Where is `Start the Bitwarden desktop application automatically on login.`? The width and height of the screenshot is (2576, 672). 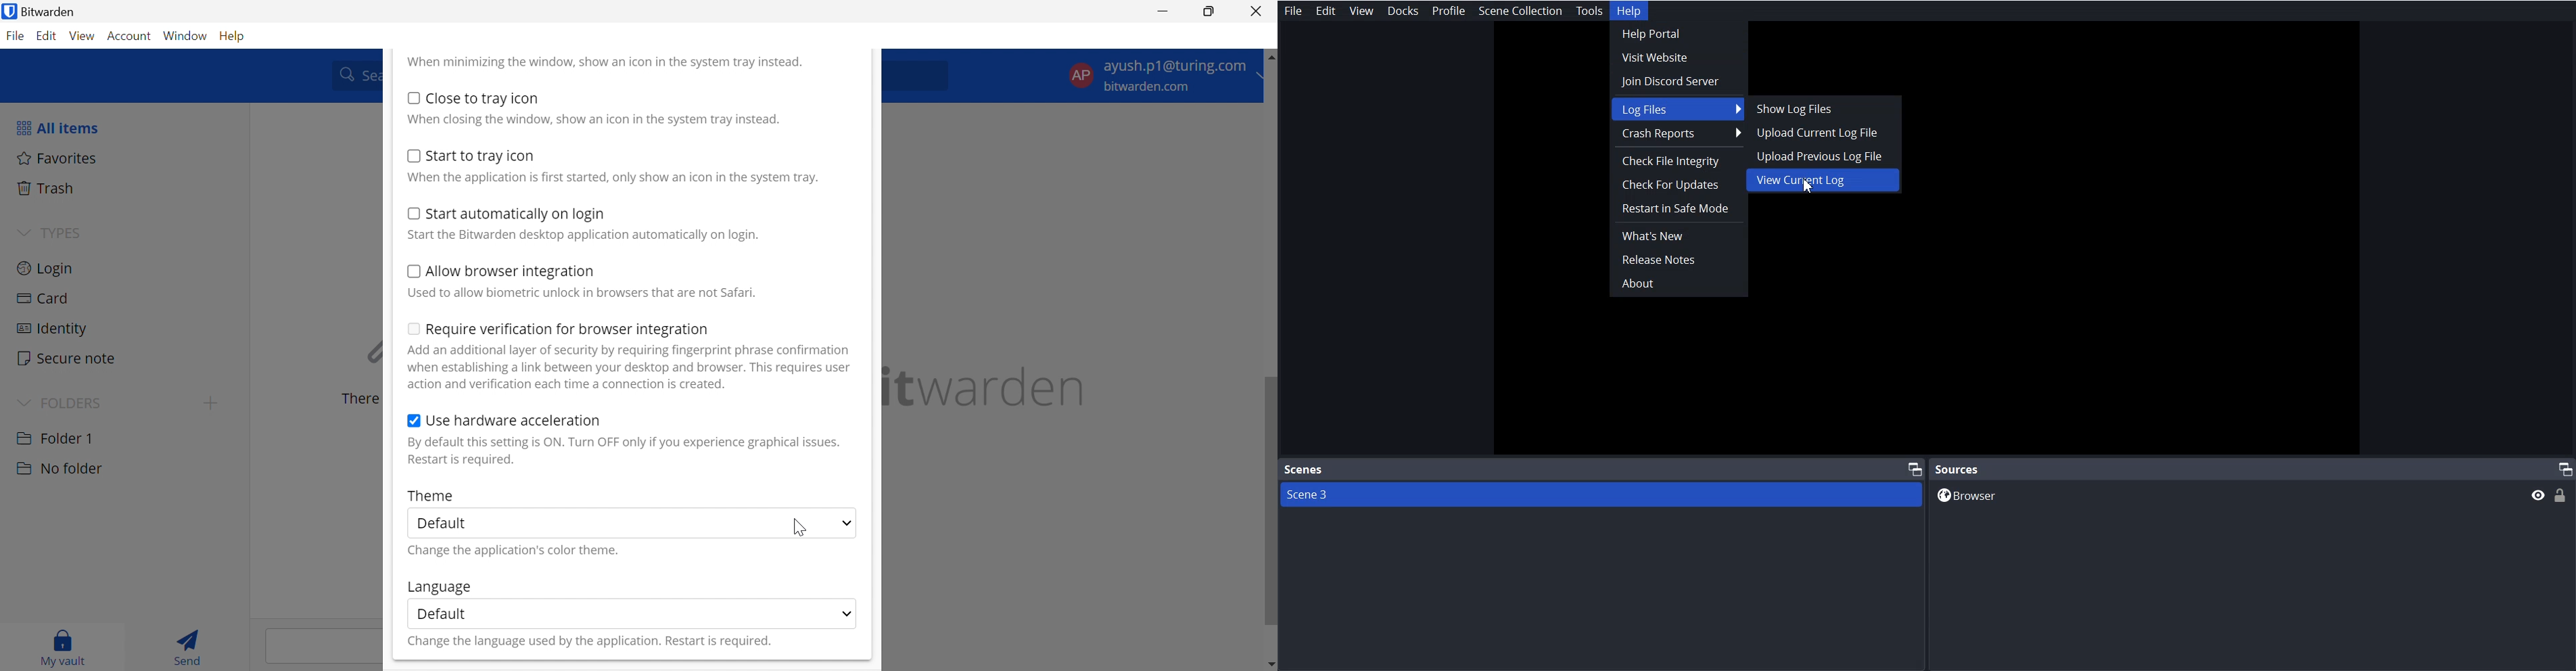
Start the Bitwarden desktop application automatically on login. is located at coordinates (585, 235).